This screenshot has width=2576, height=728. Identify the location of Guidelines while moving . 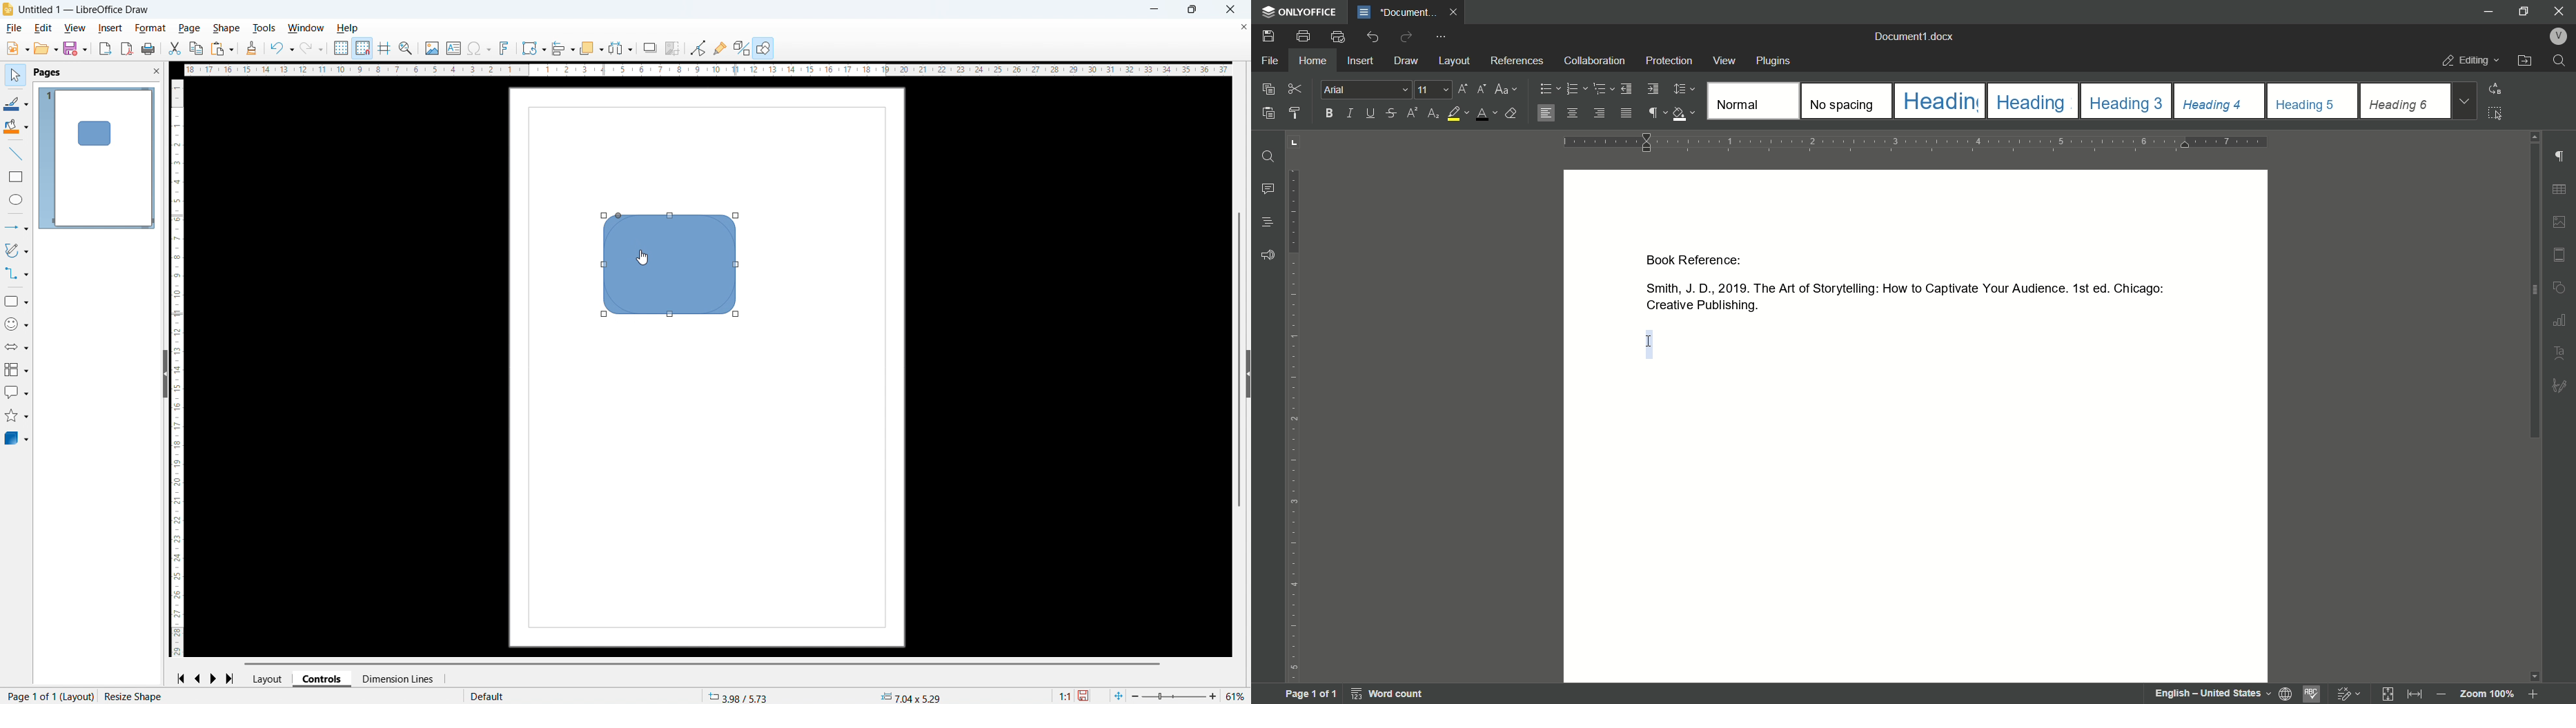
(384, 49).